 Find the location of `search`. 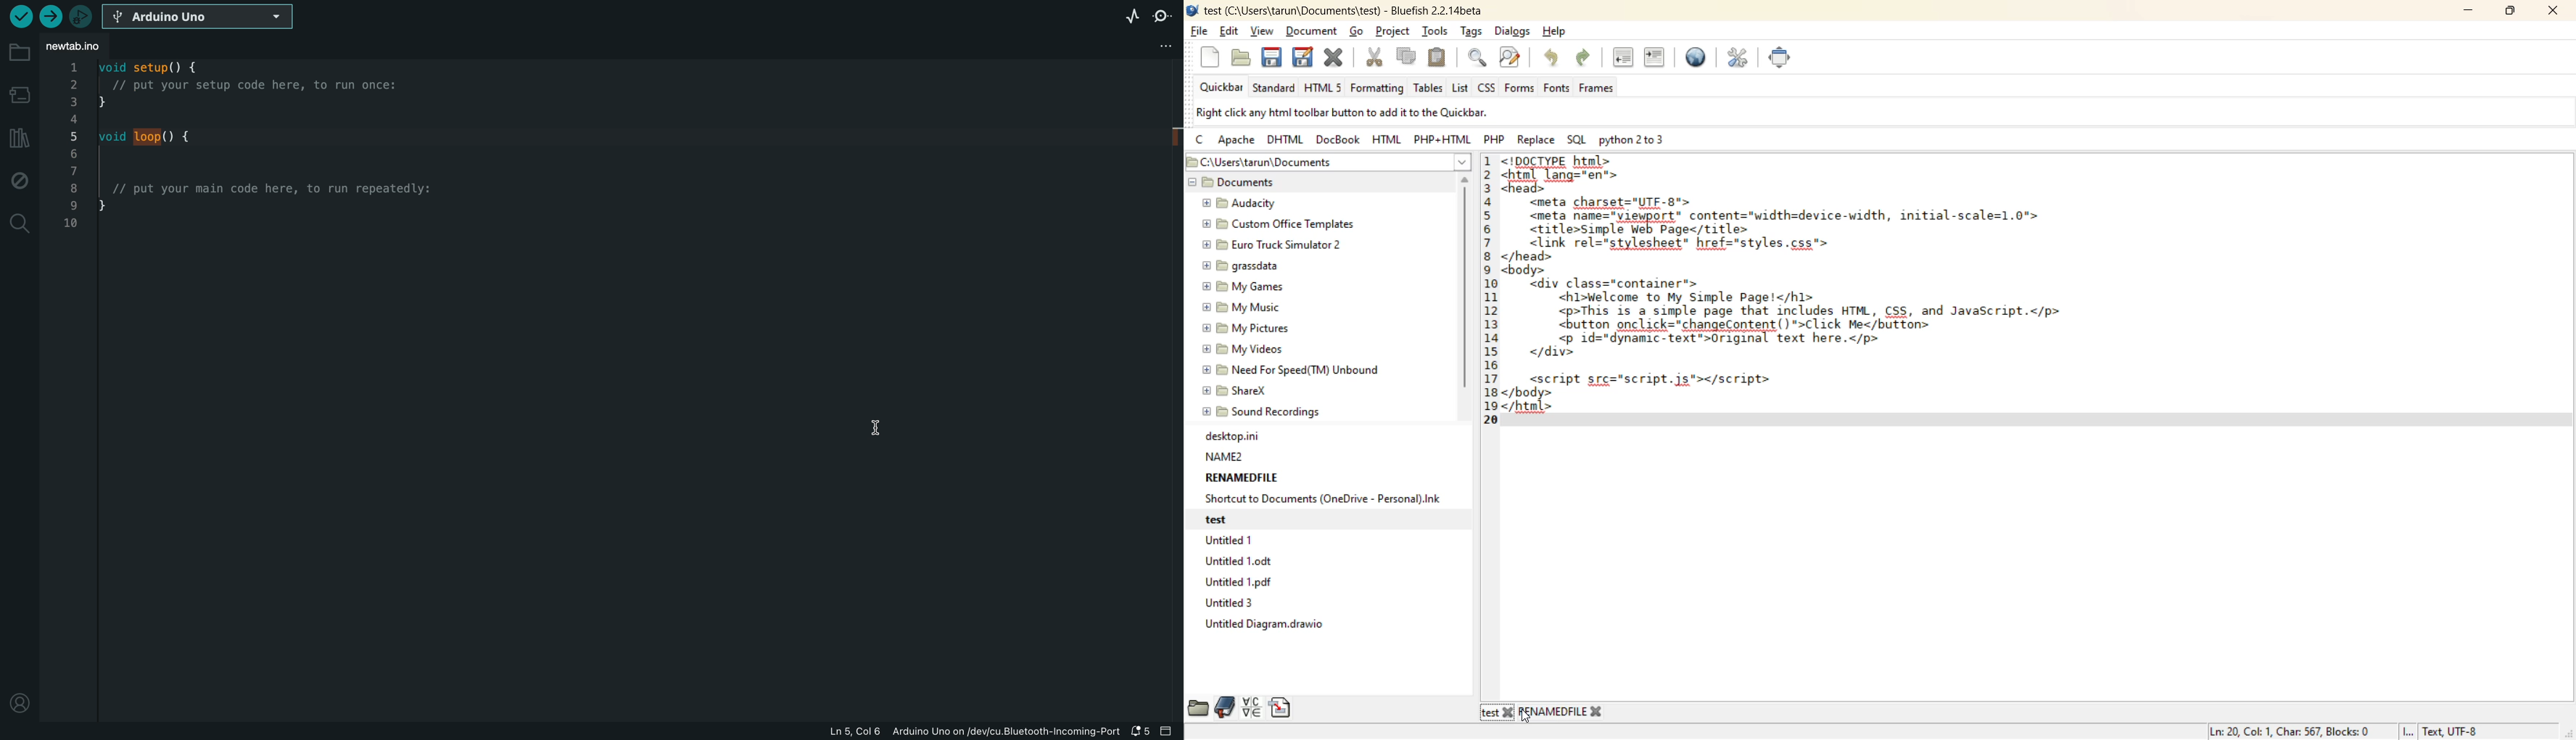

search is located at coordinates (18, 222).